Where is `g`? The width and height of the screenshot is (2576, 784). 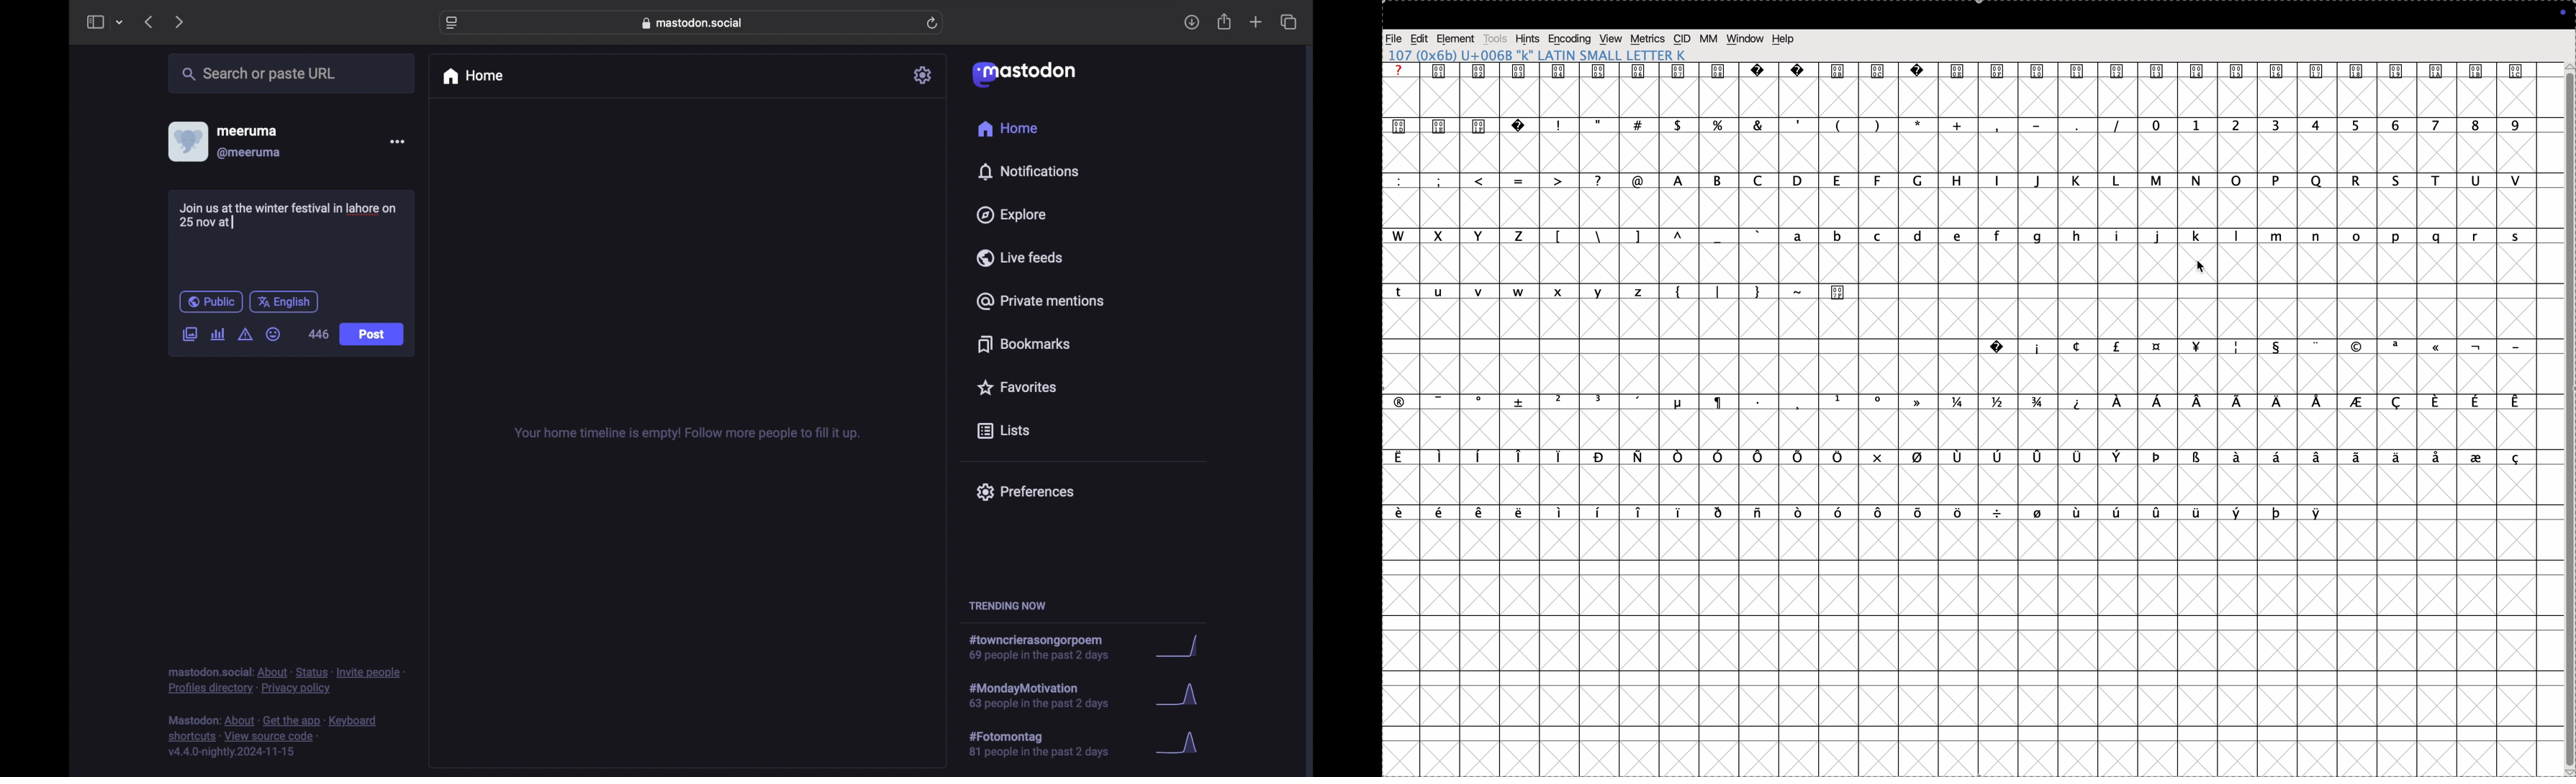 g is located at coordinates (1920, 181).